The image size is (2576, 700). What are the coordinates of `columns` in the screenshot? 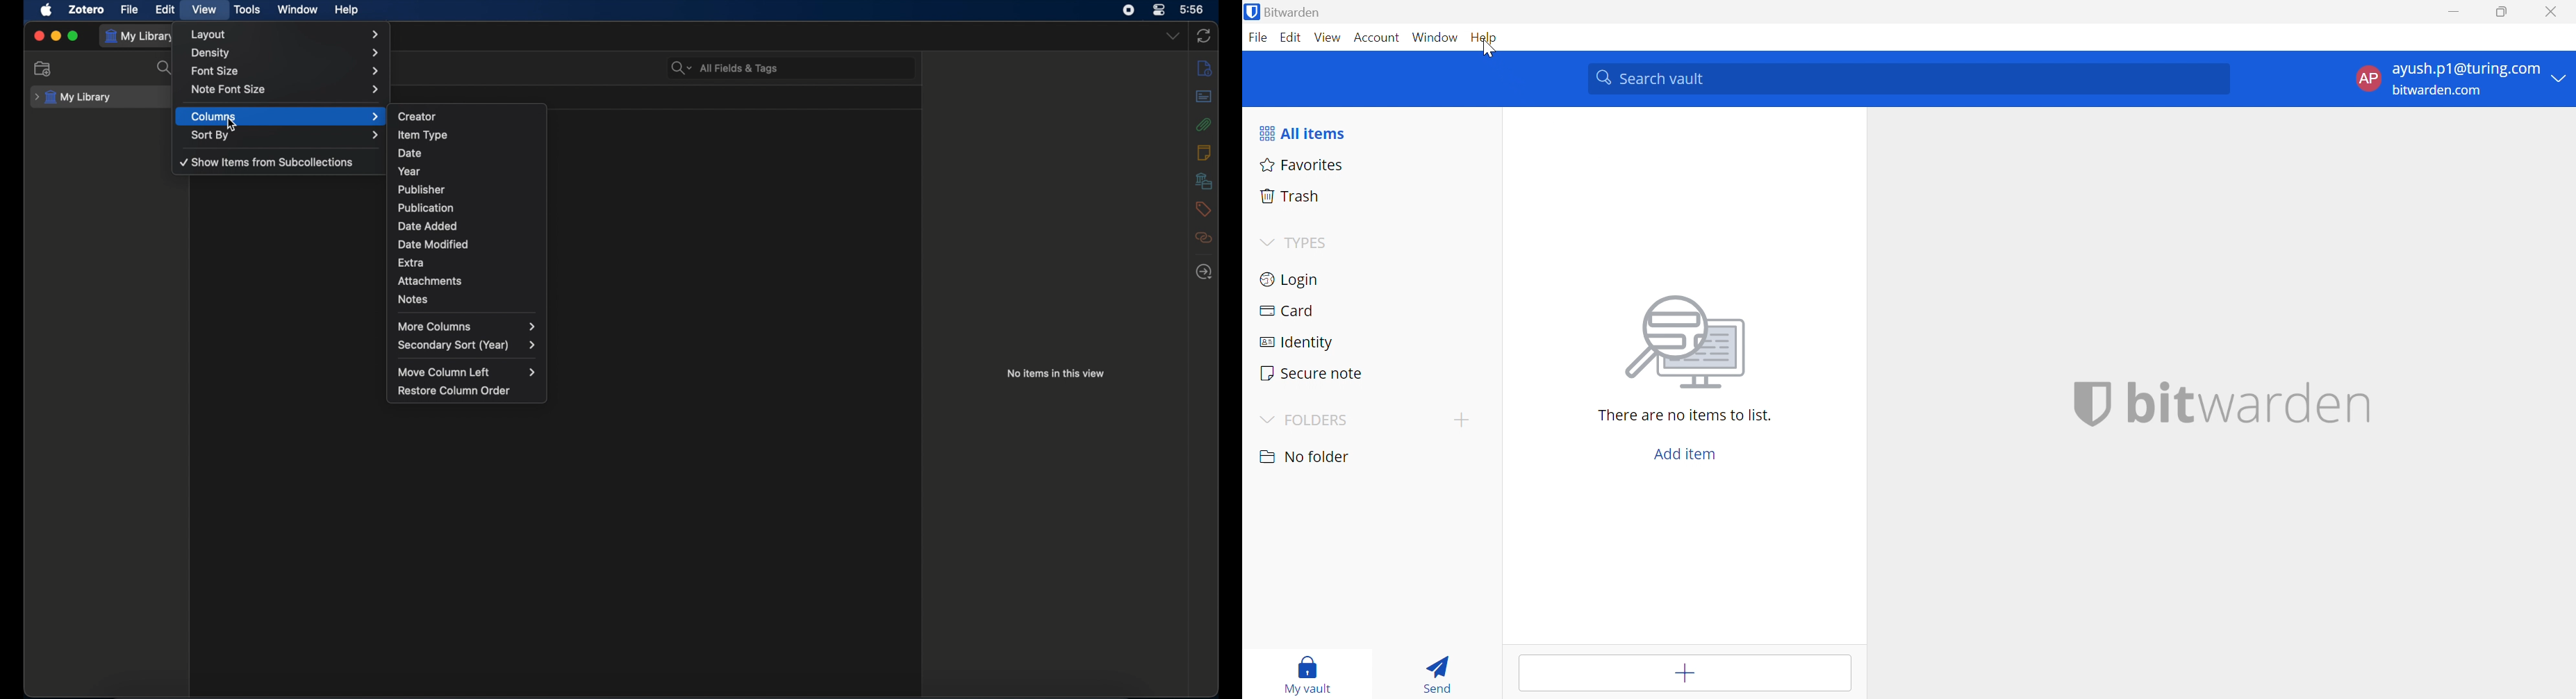 It's located at (286, 117).